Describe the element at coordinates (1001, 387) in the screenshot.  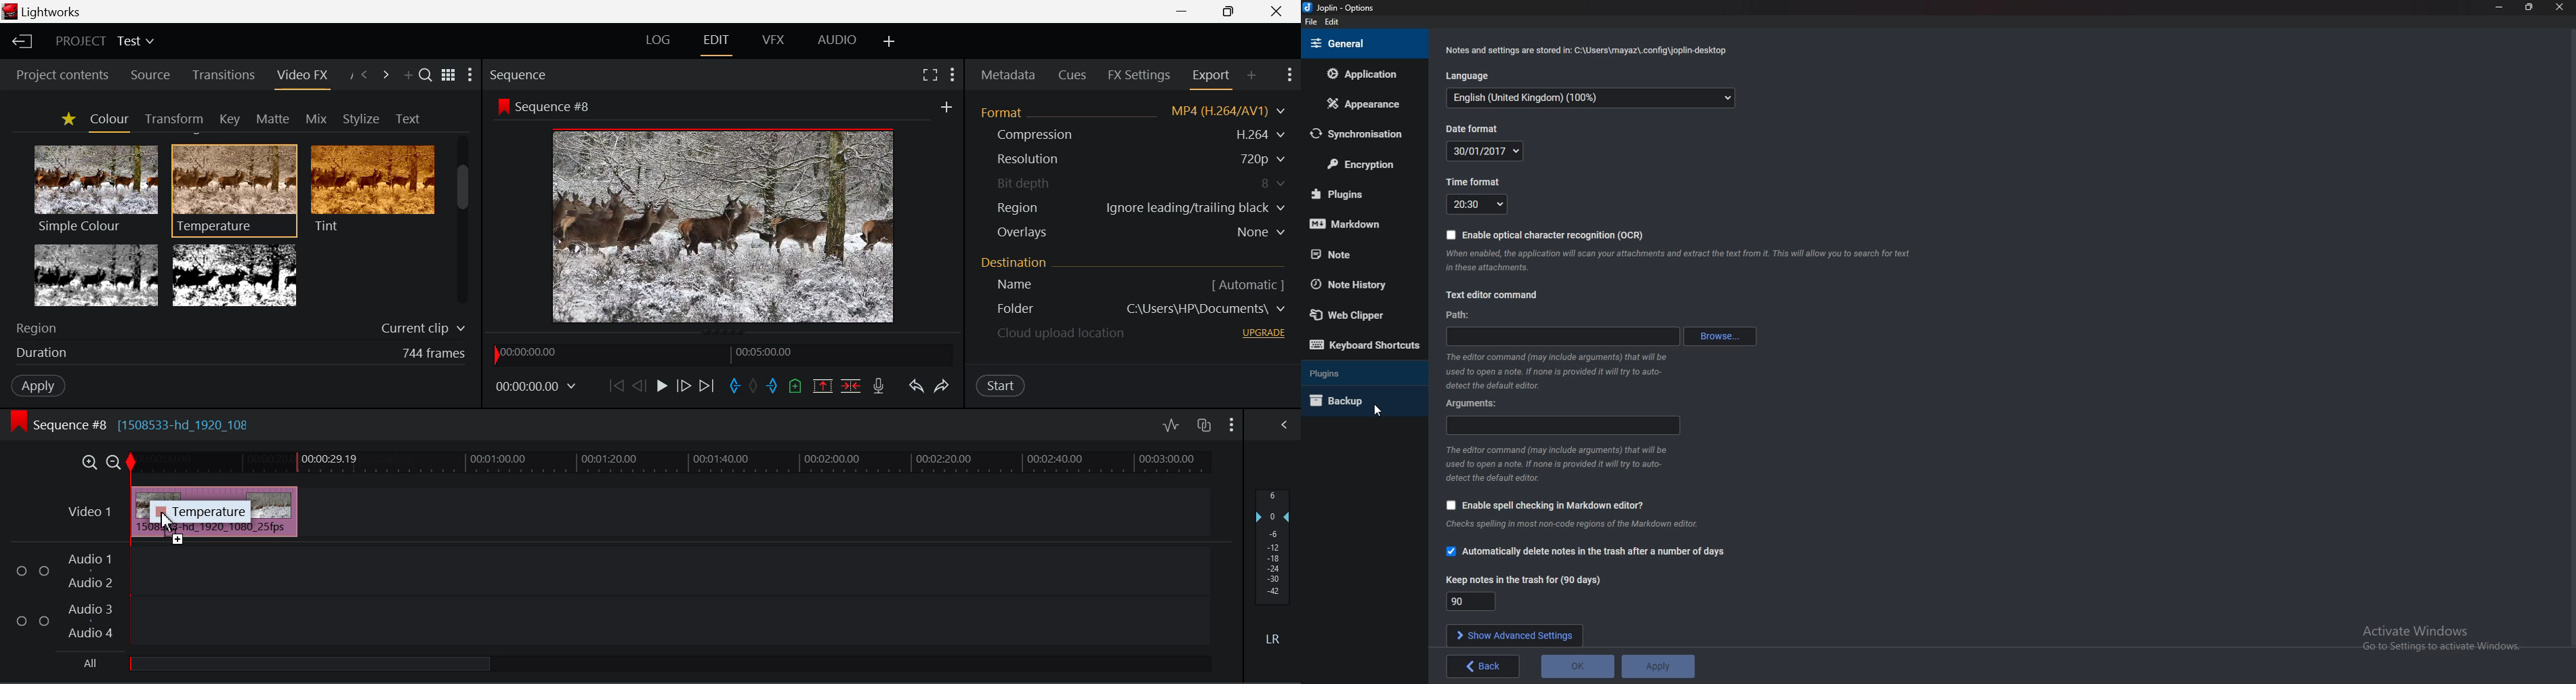
I see `Start` at that location.